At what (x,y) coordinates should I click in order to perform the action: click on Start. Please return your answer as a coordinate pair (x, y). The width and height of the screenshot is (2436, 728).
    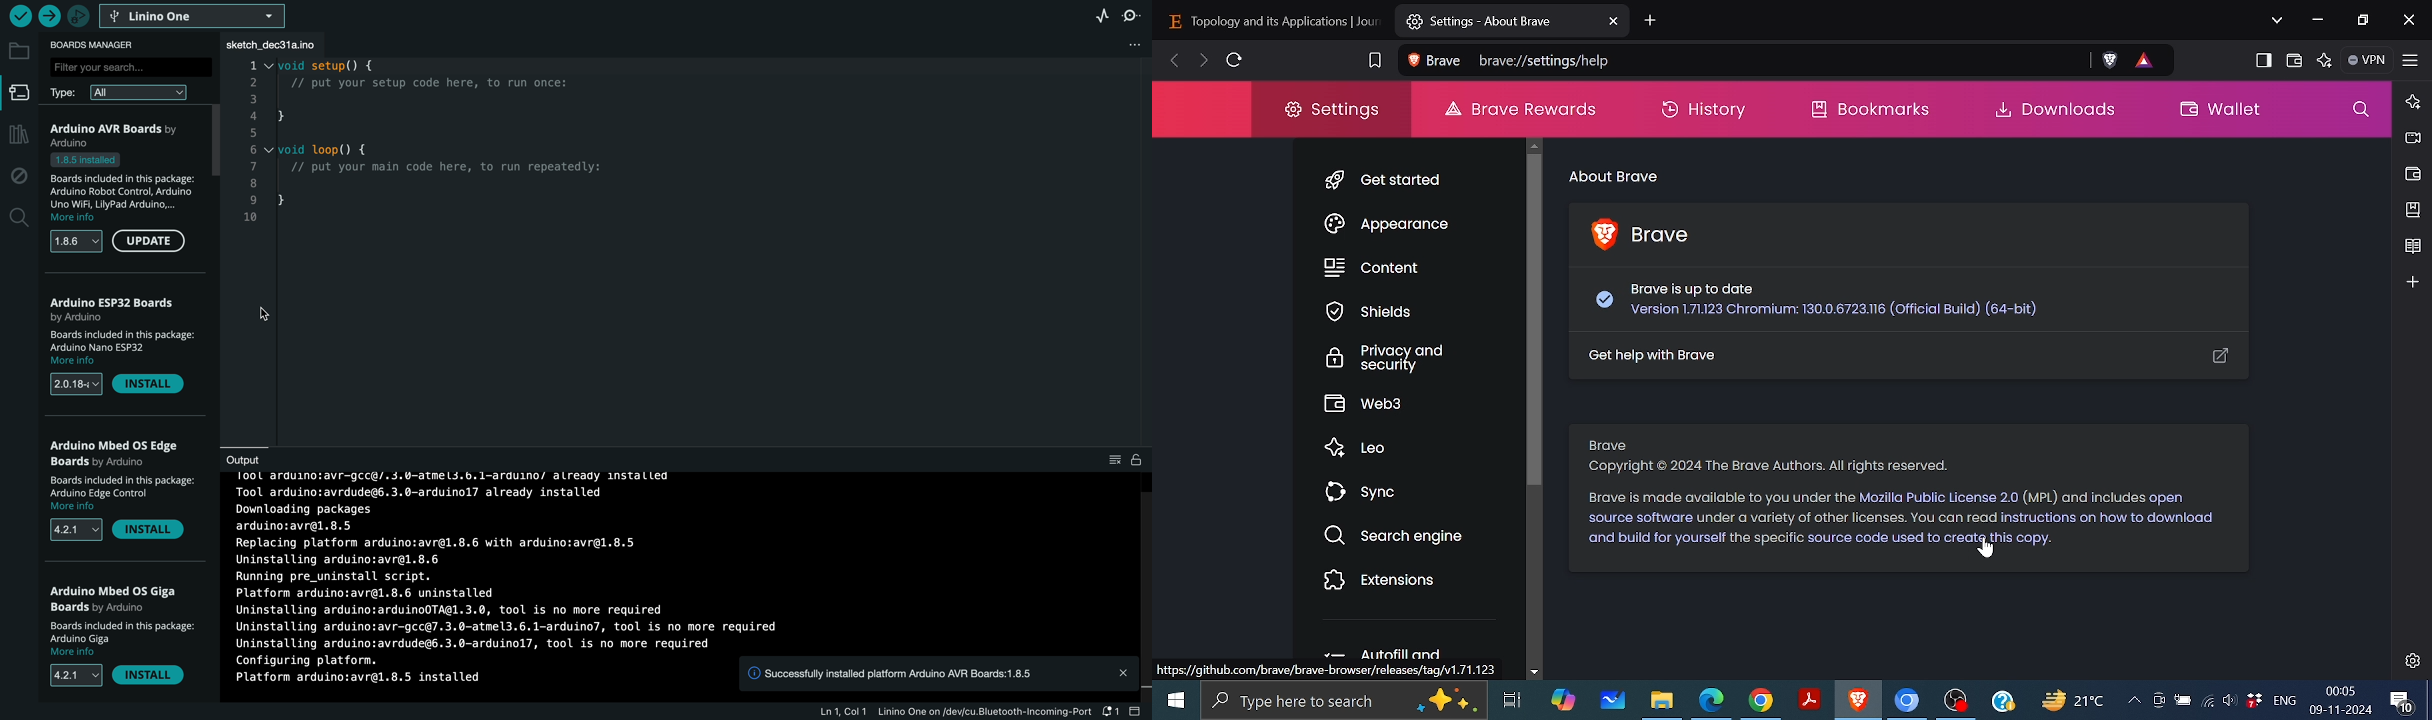
    Looking at the image, I should click on (1178, 698).